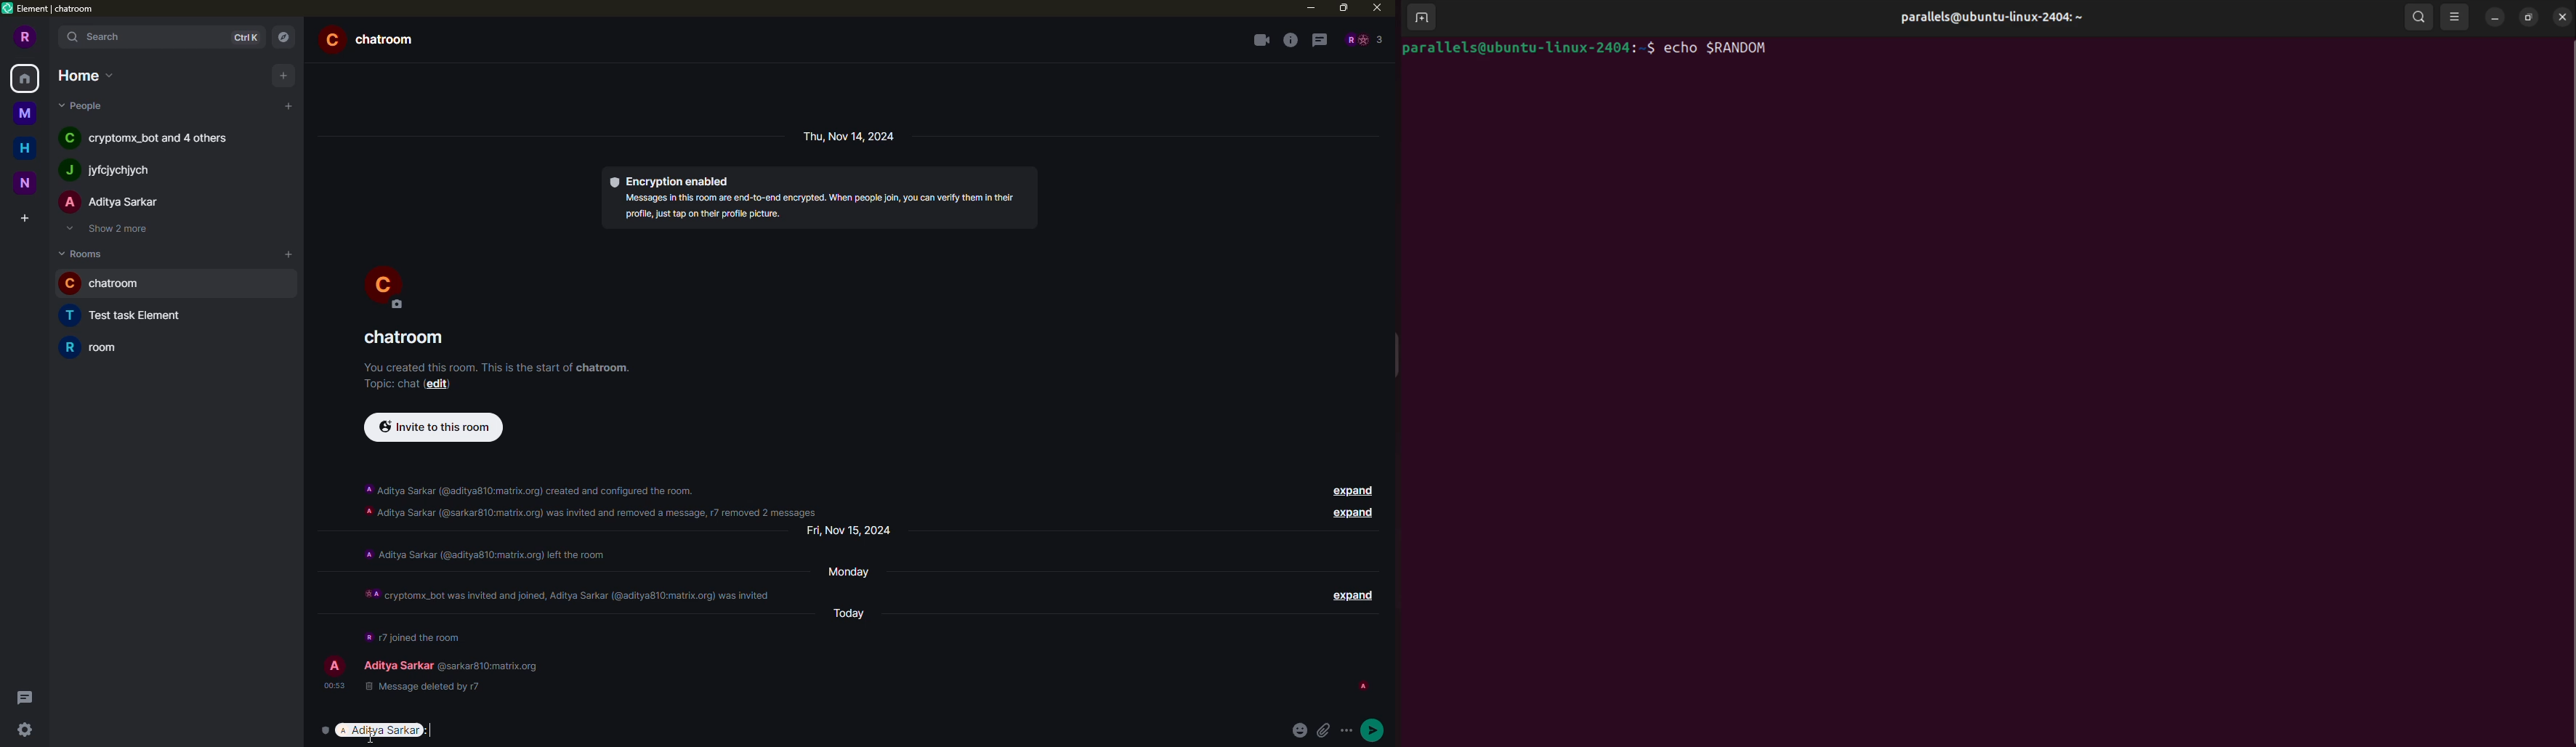 The height and width of the screenshot is (756, 2576). I want to click on invite to this room, so click(437, 427).